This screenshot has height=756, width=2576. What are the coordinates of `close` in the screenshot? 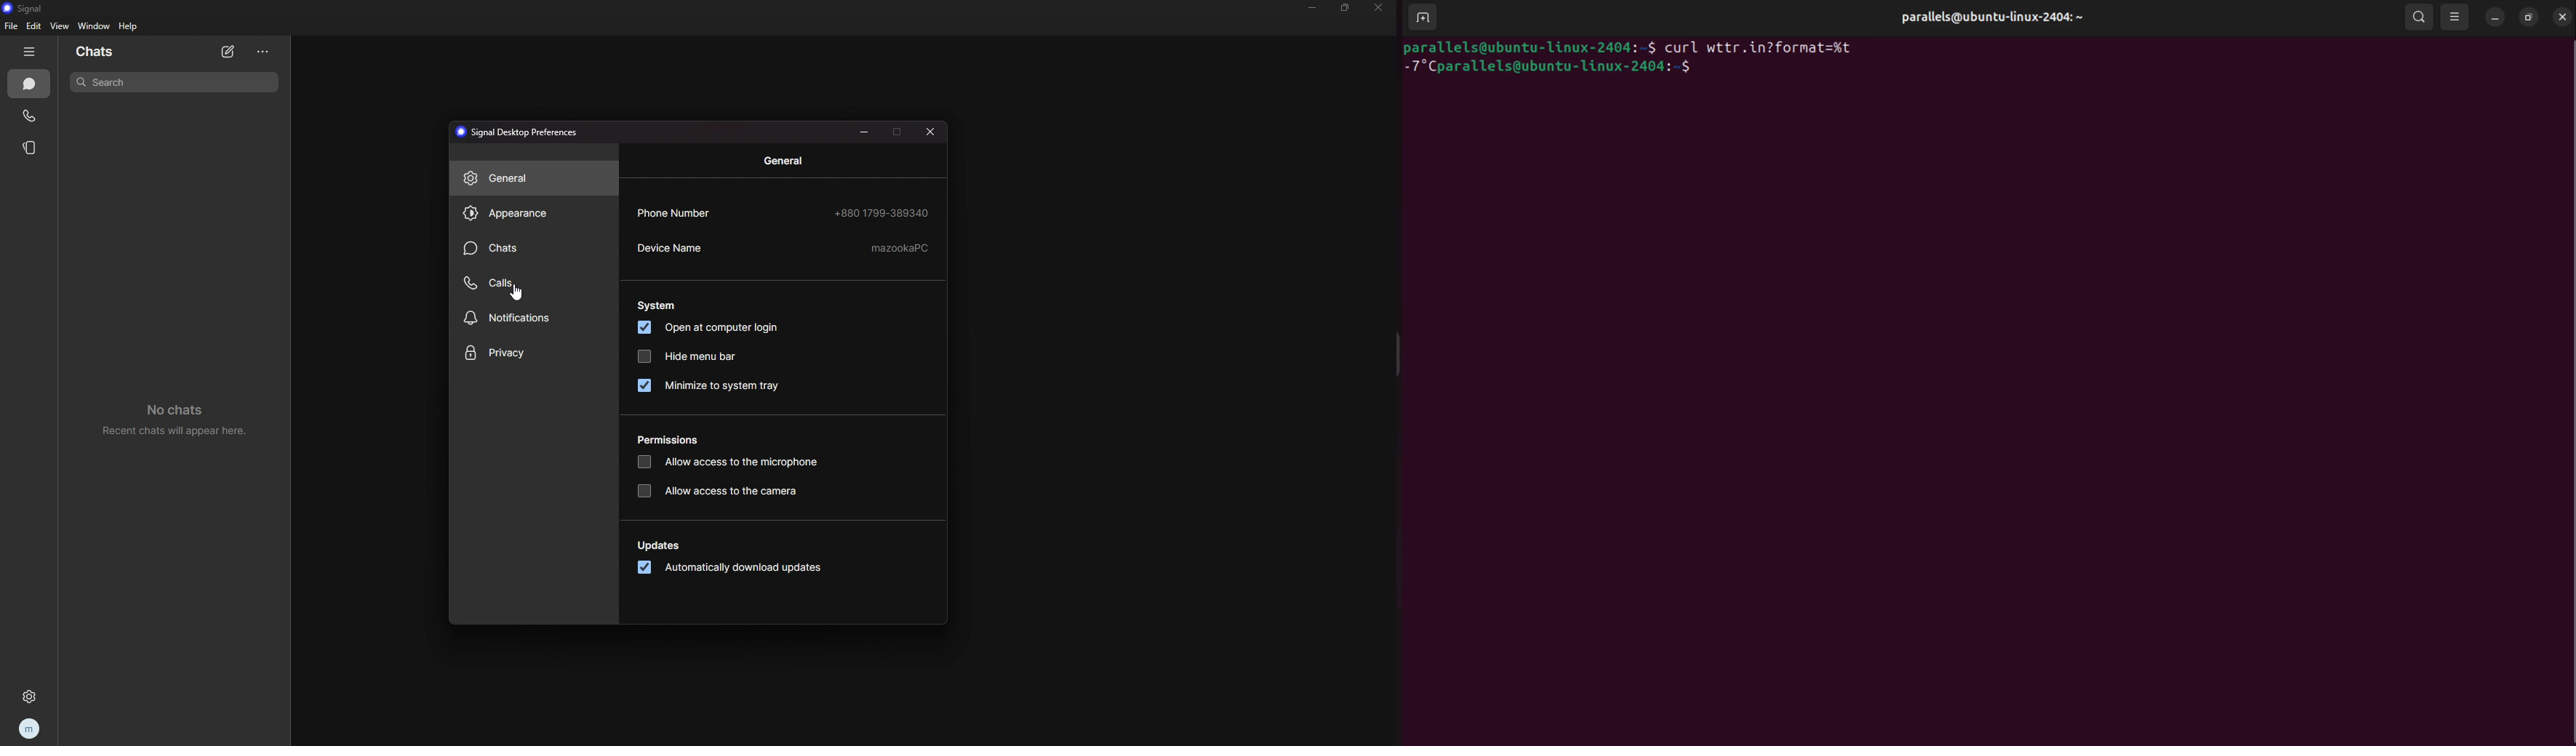 It's located at (1380, 8).